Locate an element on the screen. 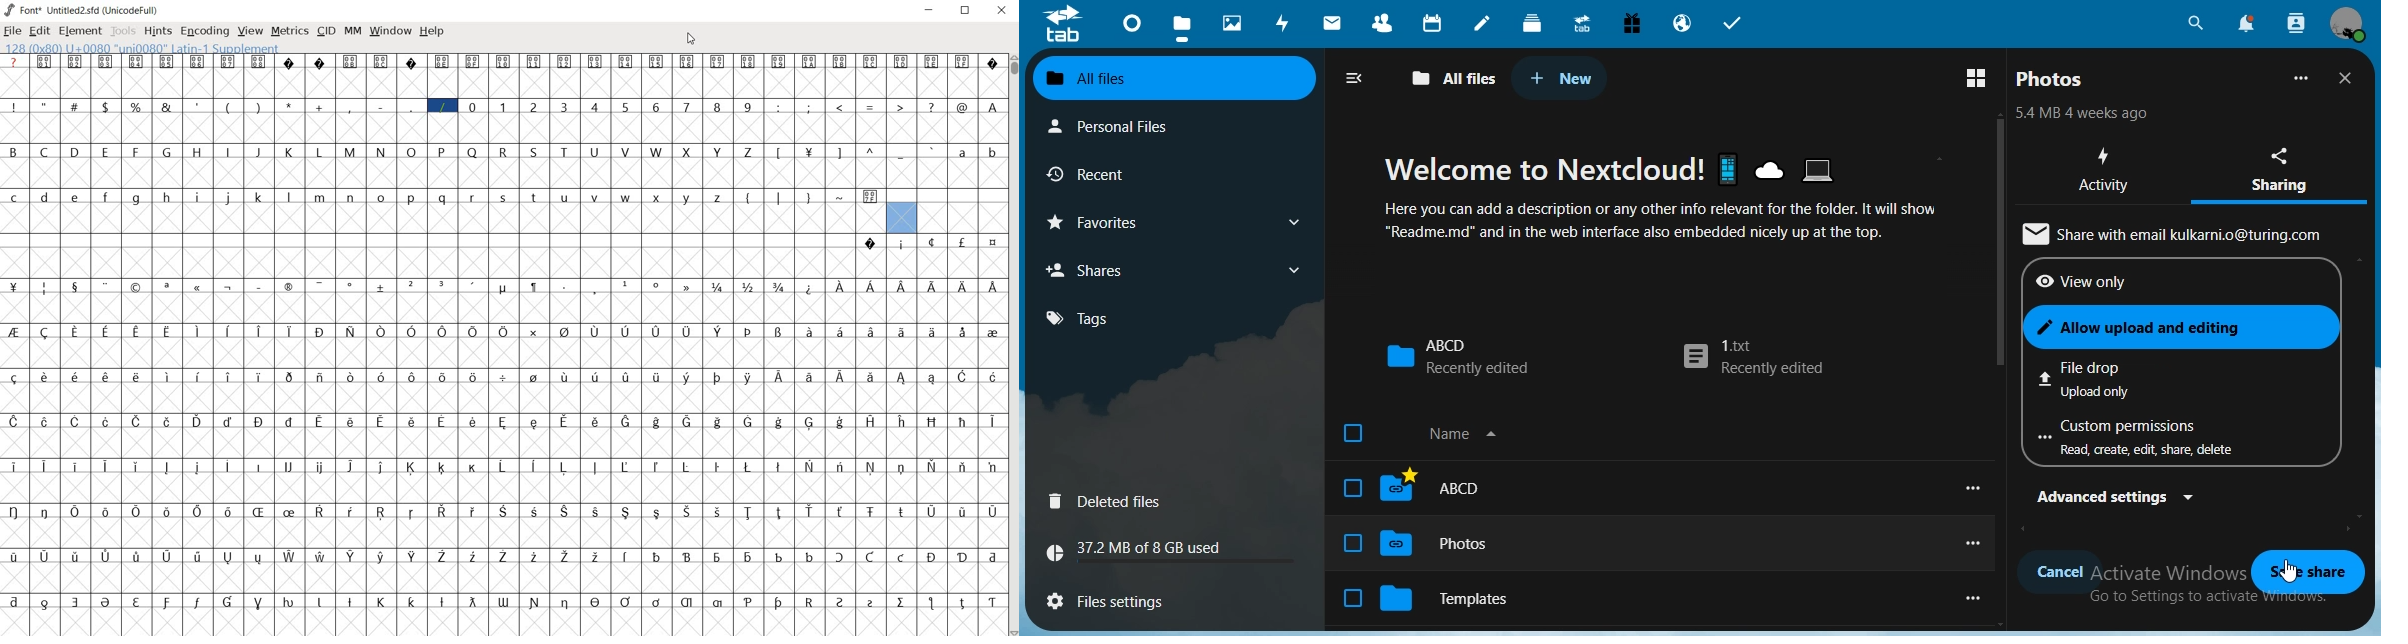 The height and width of the screenshot is (644, 2408). glyph is located at coordinates (840, 107).